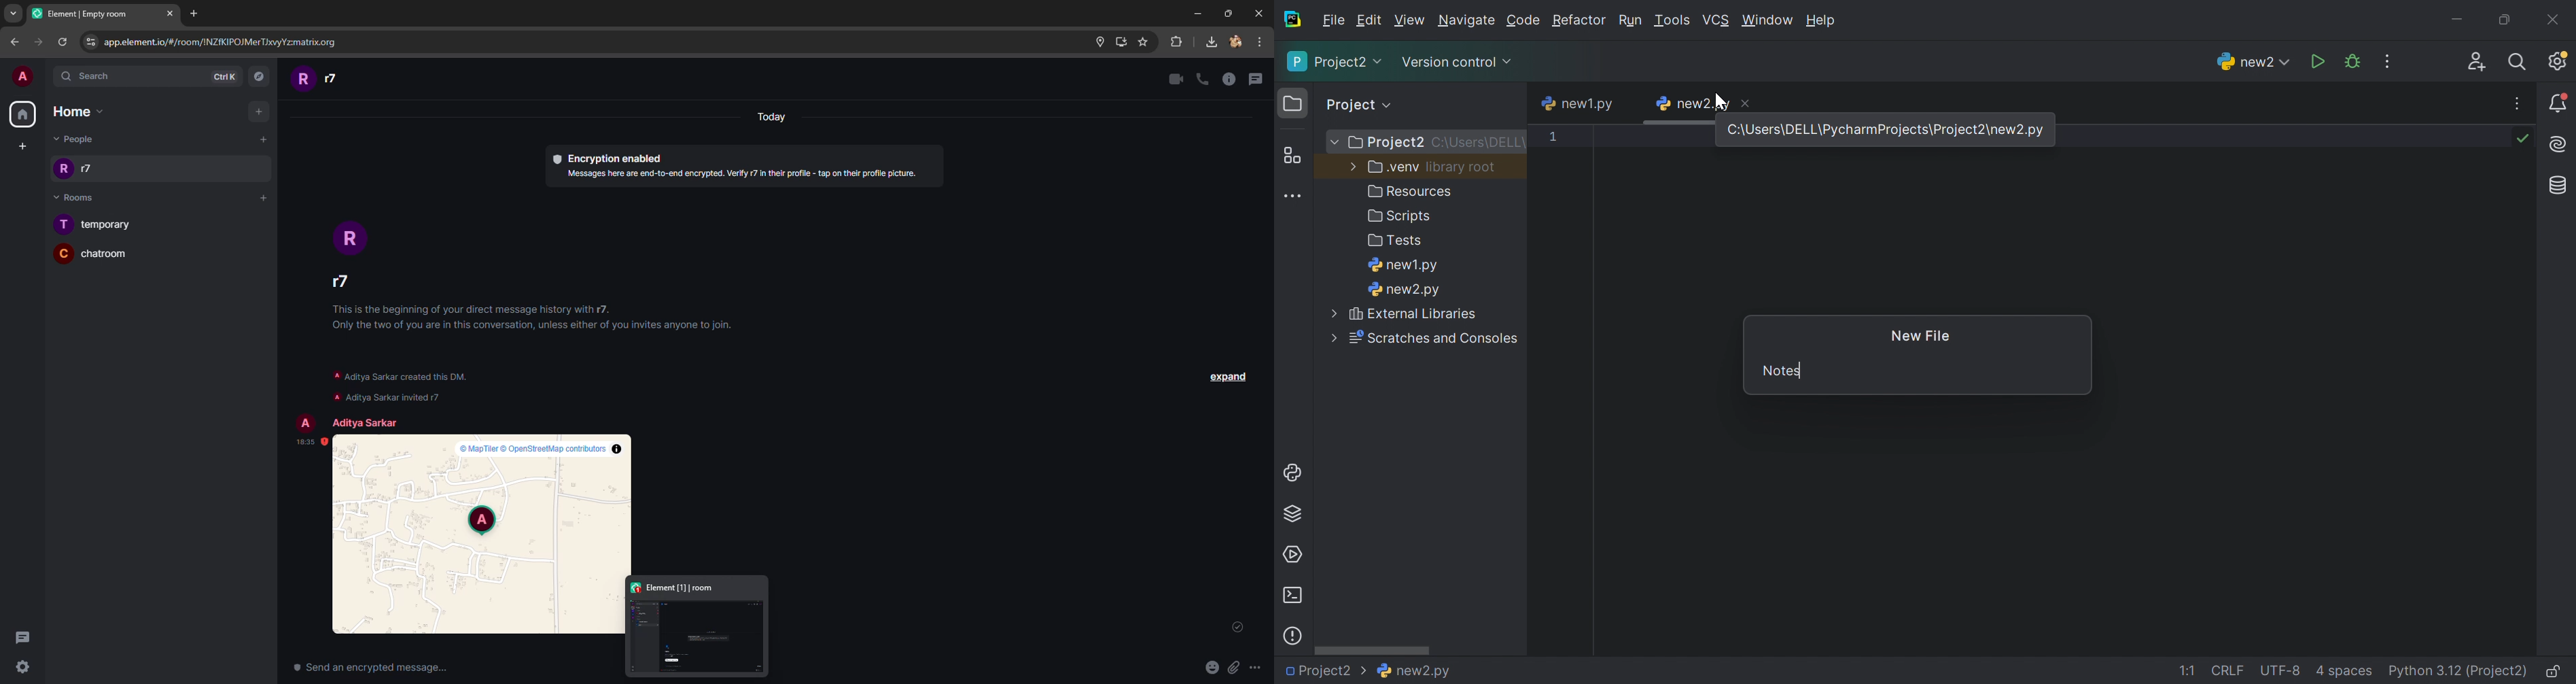 This screenshot has width=2576, height=700. What do you see at coordinates (1145, 42) in the screenshot?
I see `favorites` at bounding box center [1145, 42].